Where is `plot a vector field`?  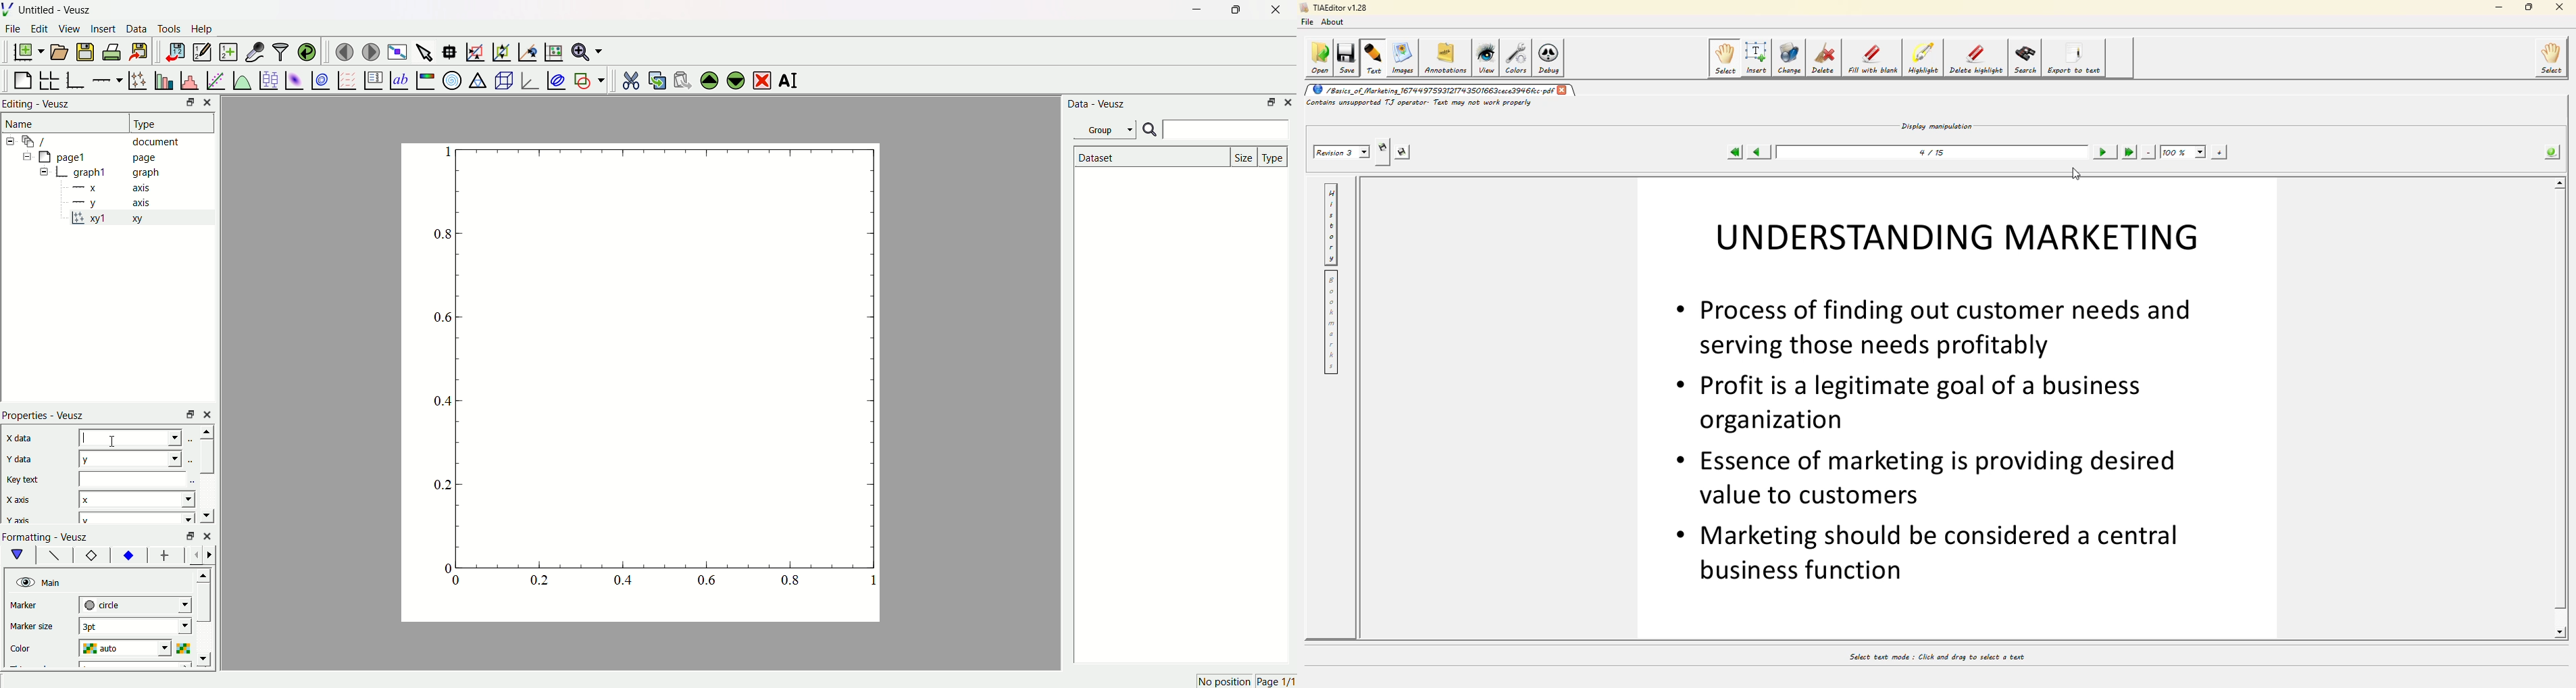
plot a vector field is located at coordinates (345, 80).